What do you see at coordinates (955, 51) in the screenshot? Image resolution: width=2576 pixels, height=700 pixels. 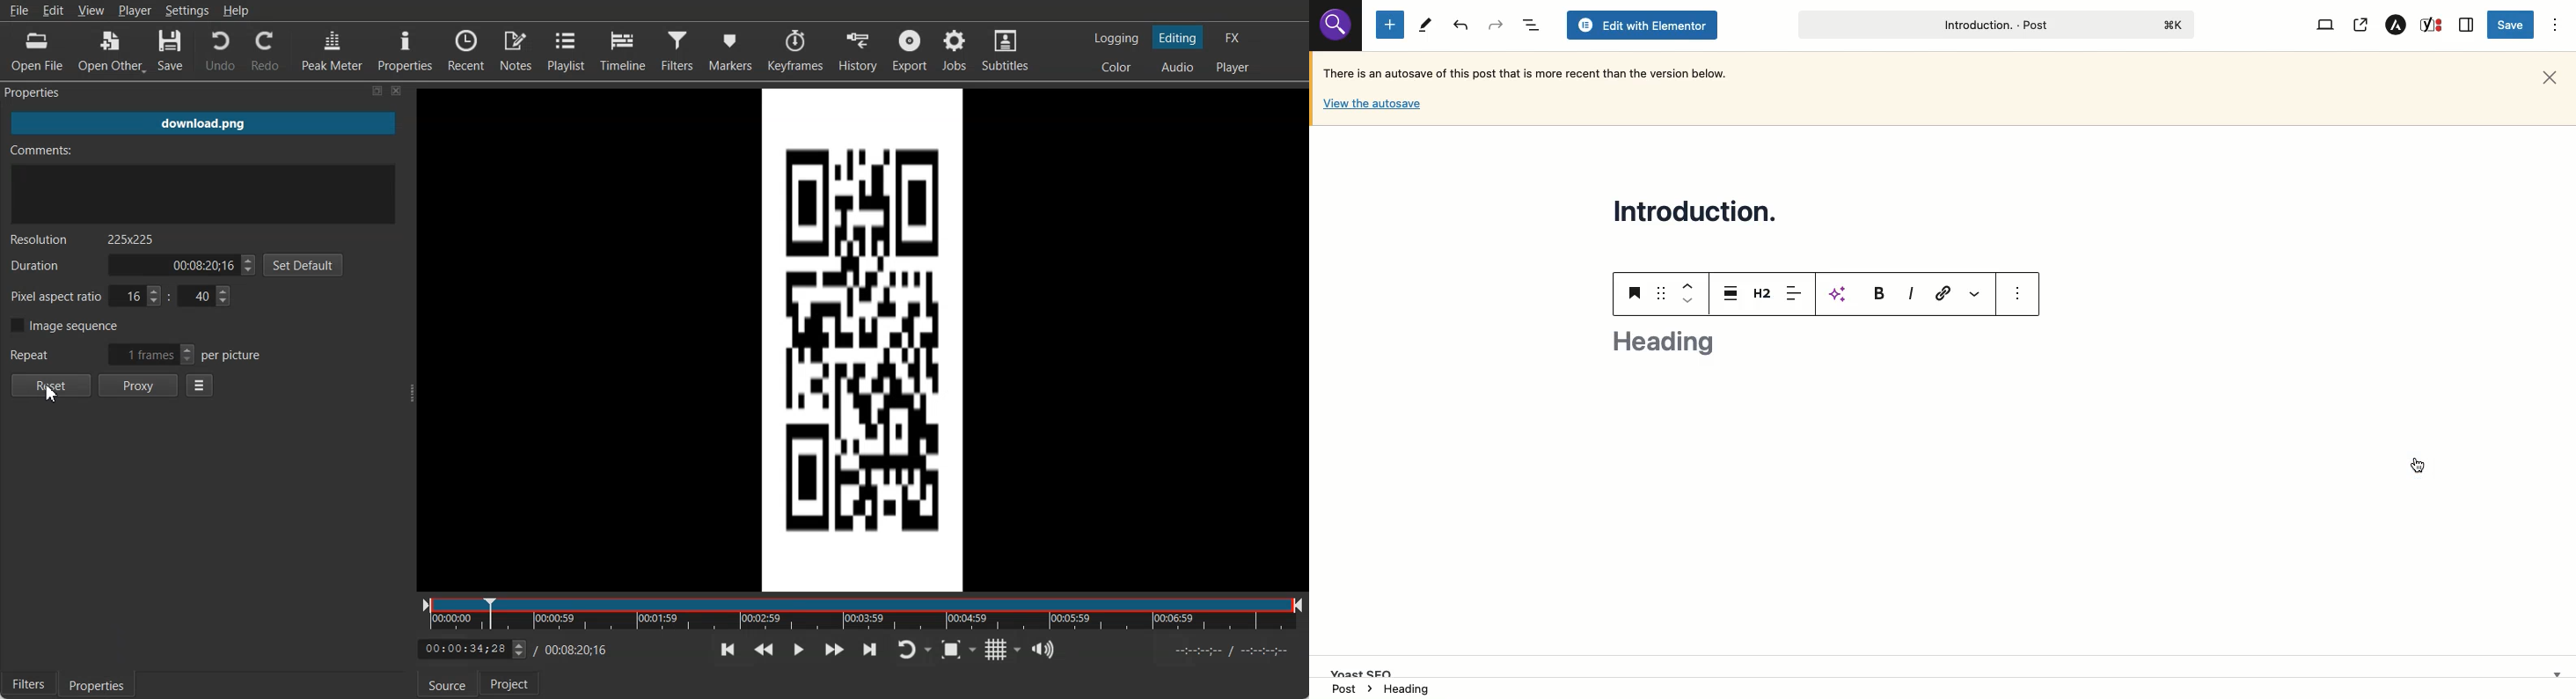 I see `jobs` at bounding box center [955, 51].